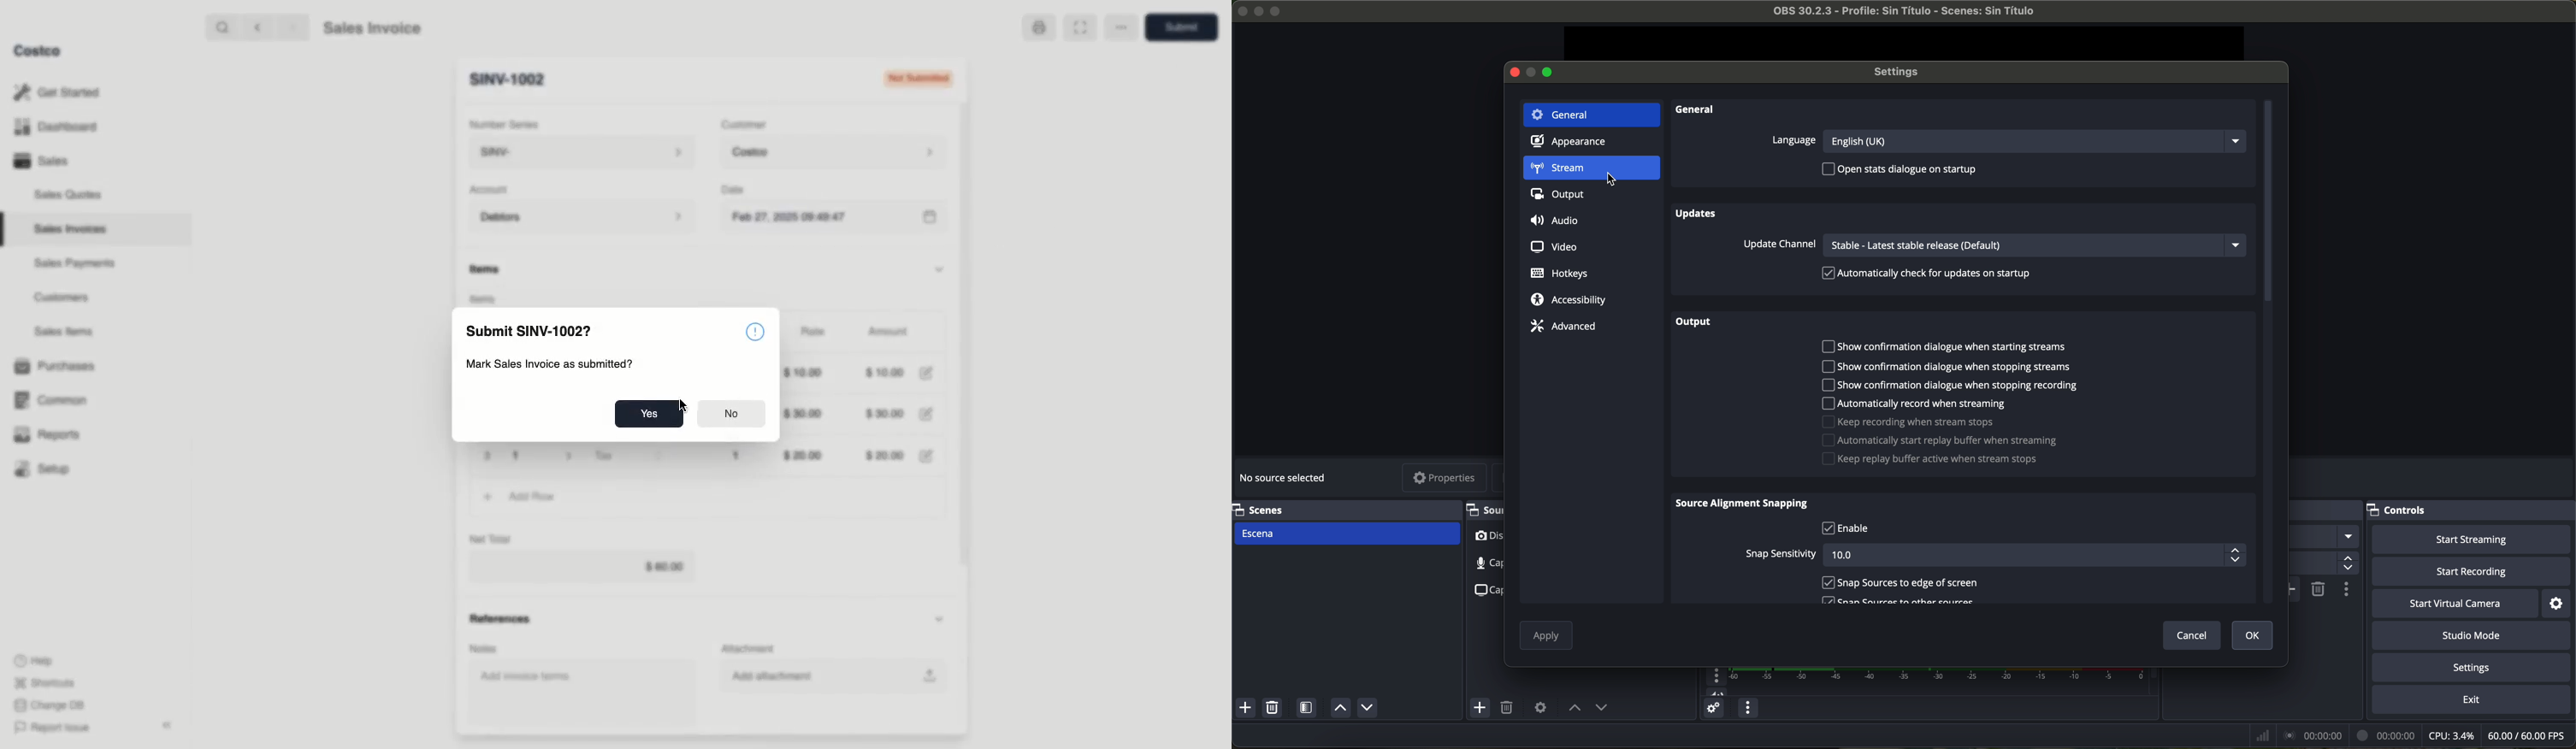 This screenshot has height=756, width=2576. I want to click on video, so click(1552, 245).